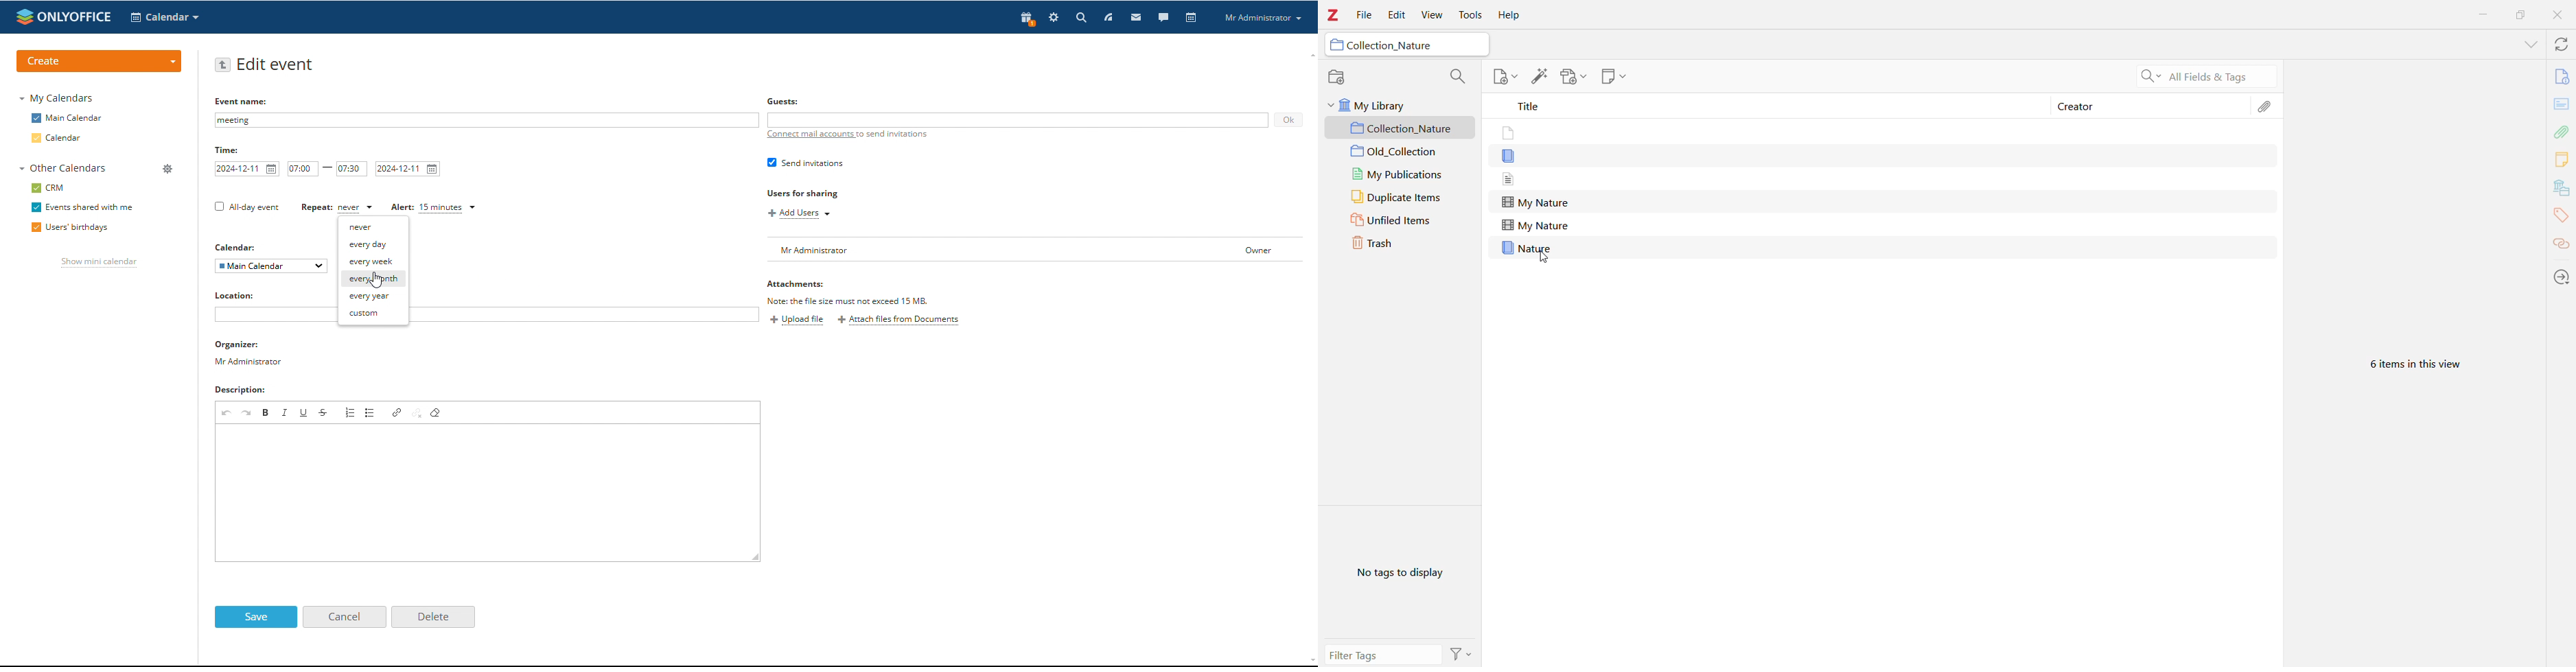  What do you see at coordinates (2562, 132) in the screenshot?
I see `Attachments` at bounding box center [2562, 132].